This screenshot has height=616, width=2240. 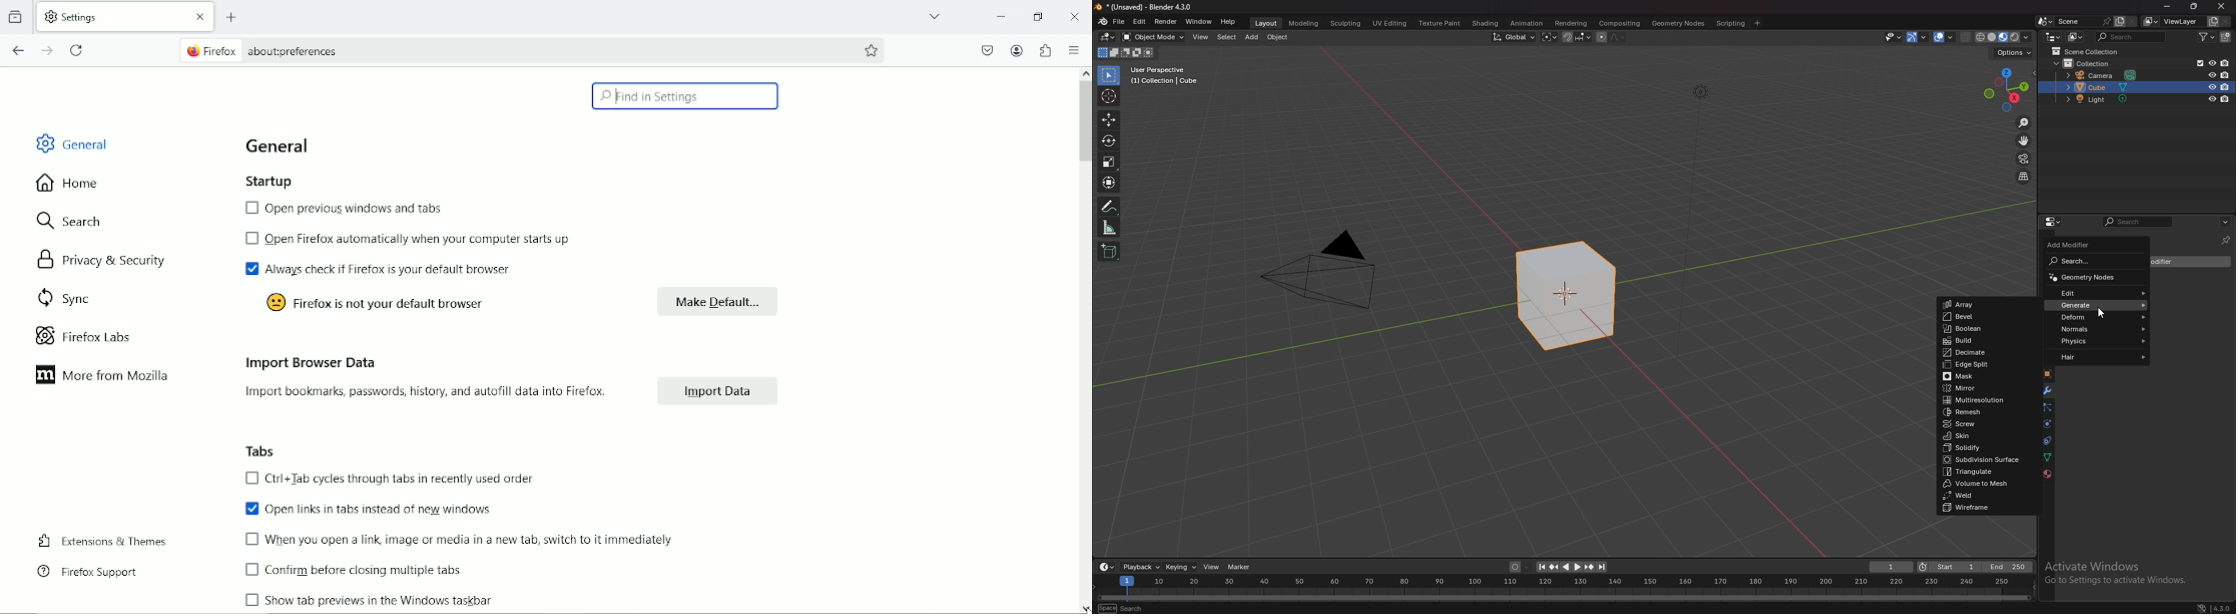 I want to click on scale, so click(x=1109, y=162).